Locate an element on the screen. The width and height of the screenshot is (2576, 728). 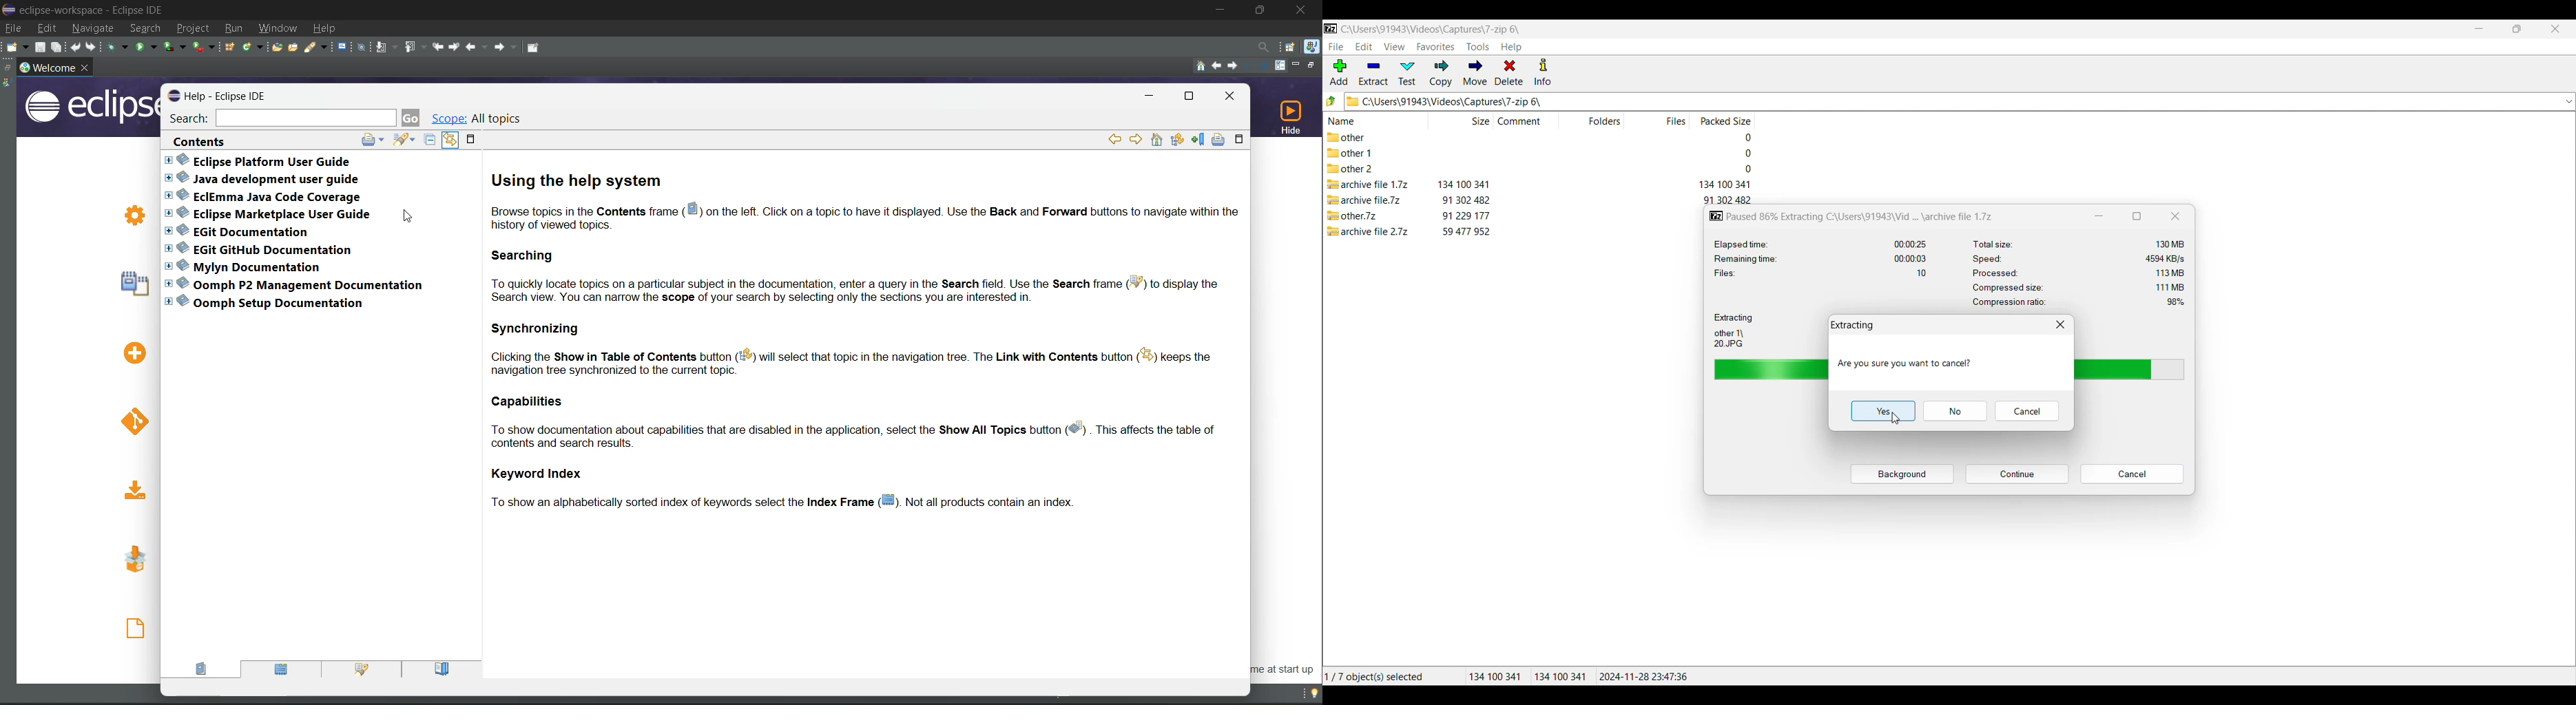
Edit menu is located at coordinates (1364, 46).